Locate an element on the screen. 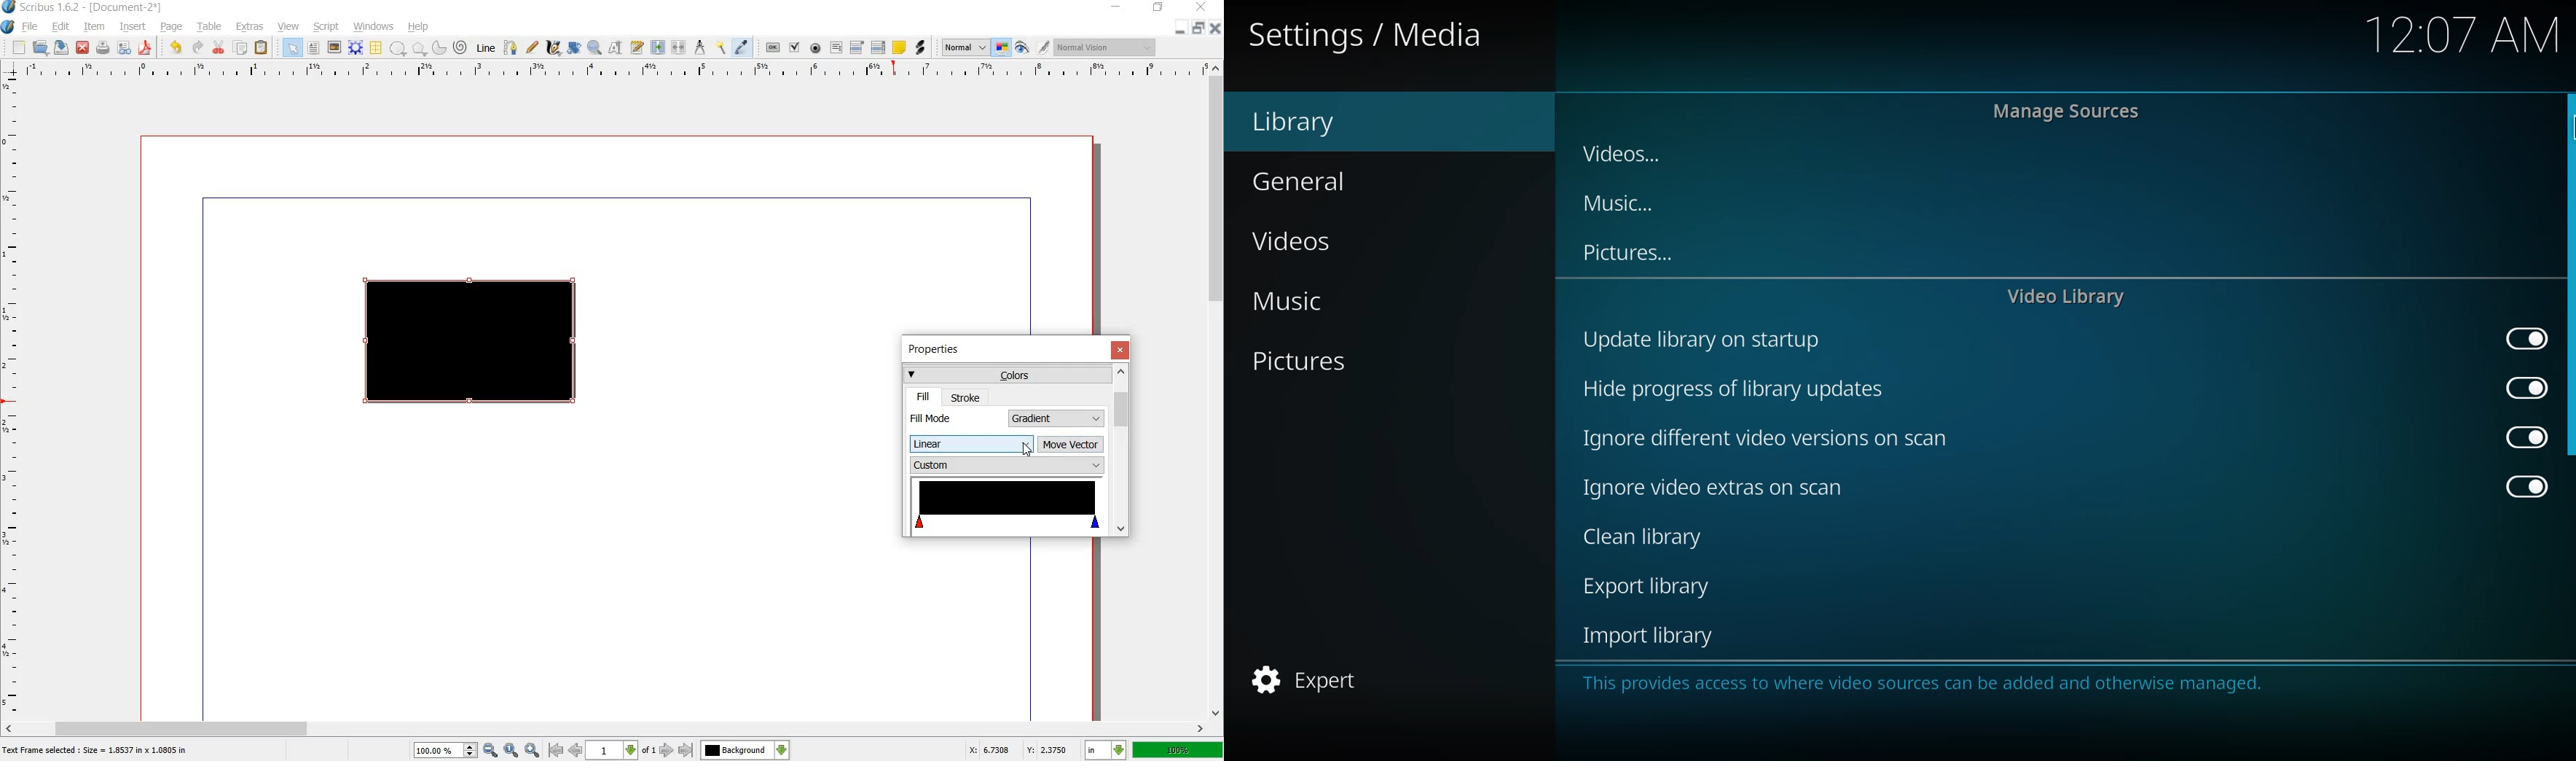 The image size is (2576, 784). zoom to is located at coordinates (511, 751).